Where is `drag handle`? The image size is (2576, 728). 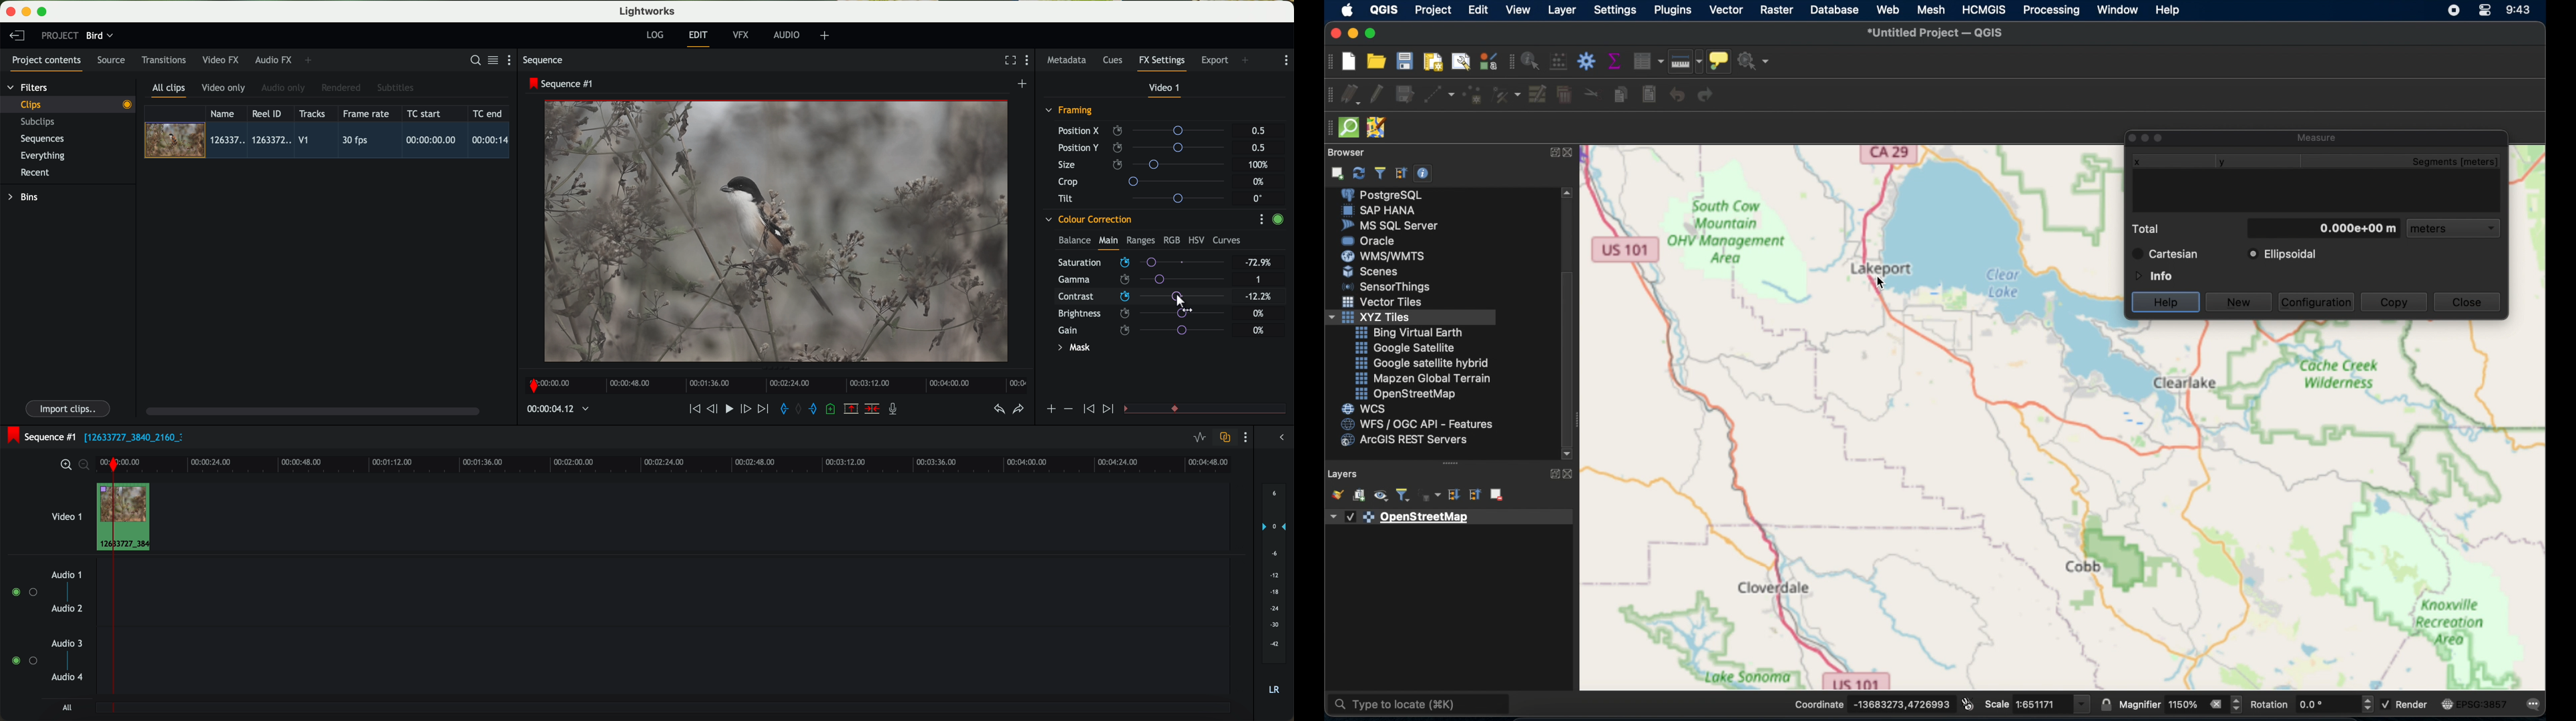
drag handle is located at coordinates (1451, 463).